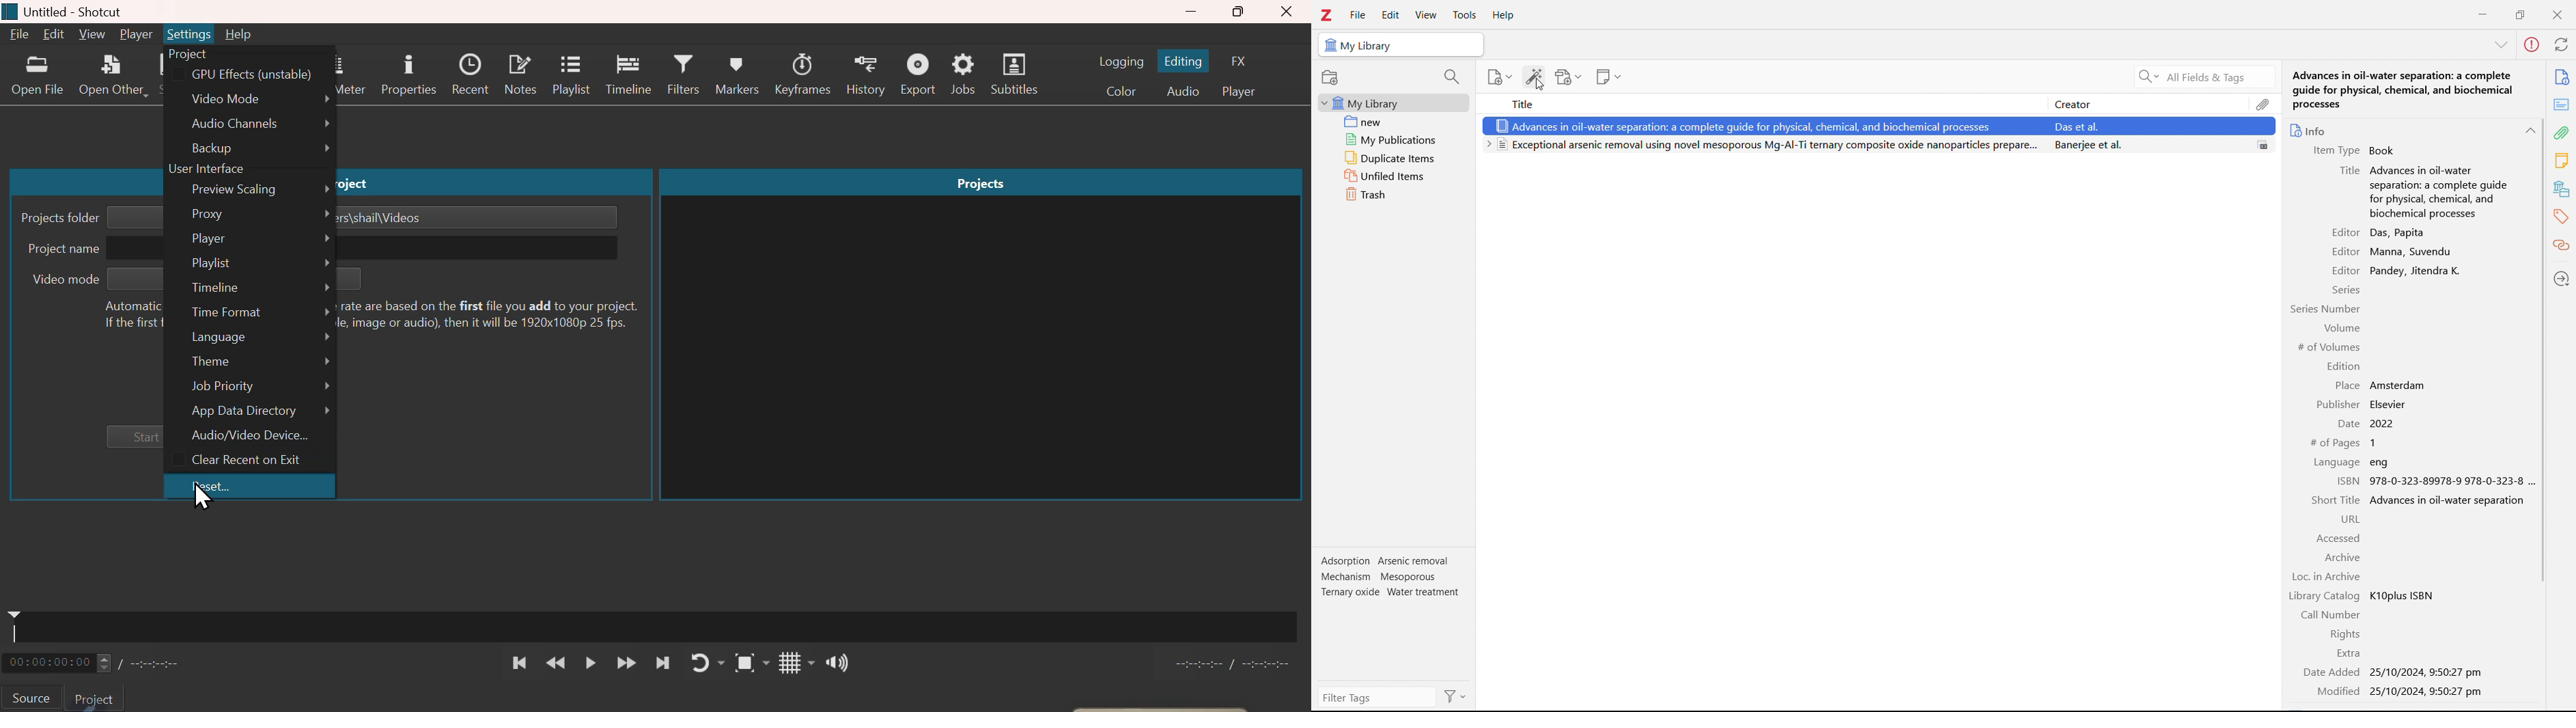 Image resolution: width=2576 pixels, height=728 pixels. Describe the element at coordinates (2562, 245) in the screenshot. I see `related` at that location.